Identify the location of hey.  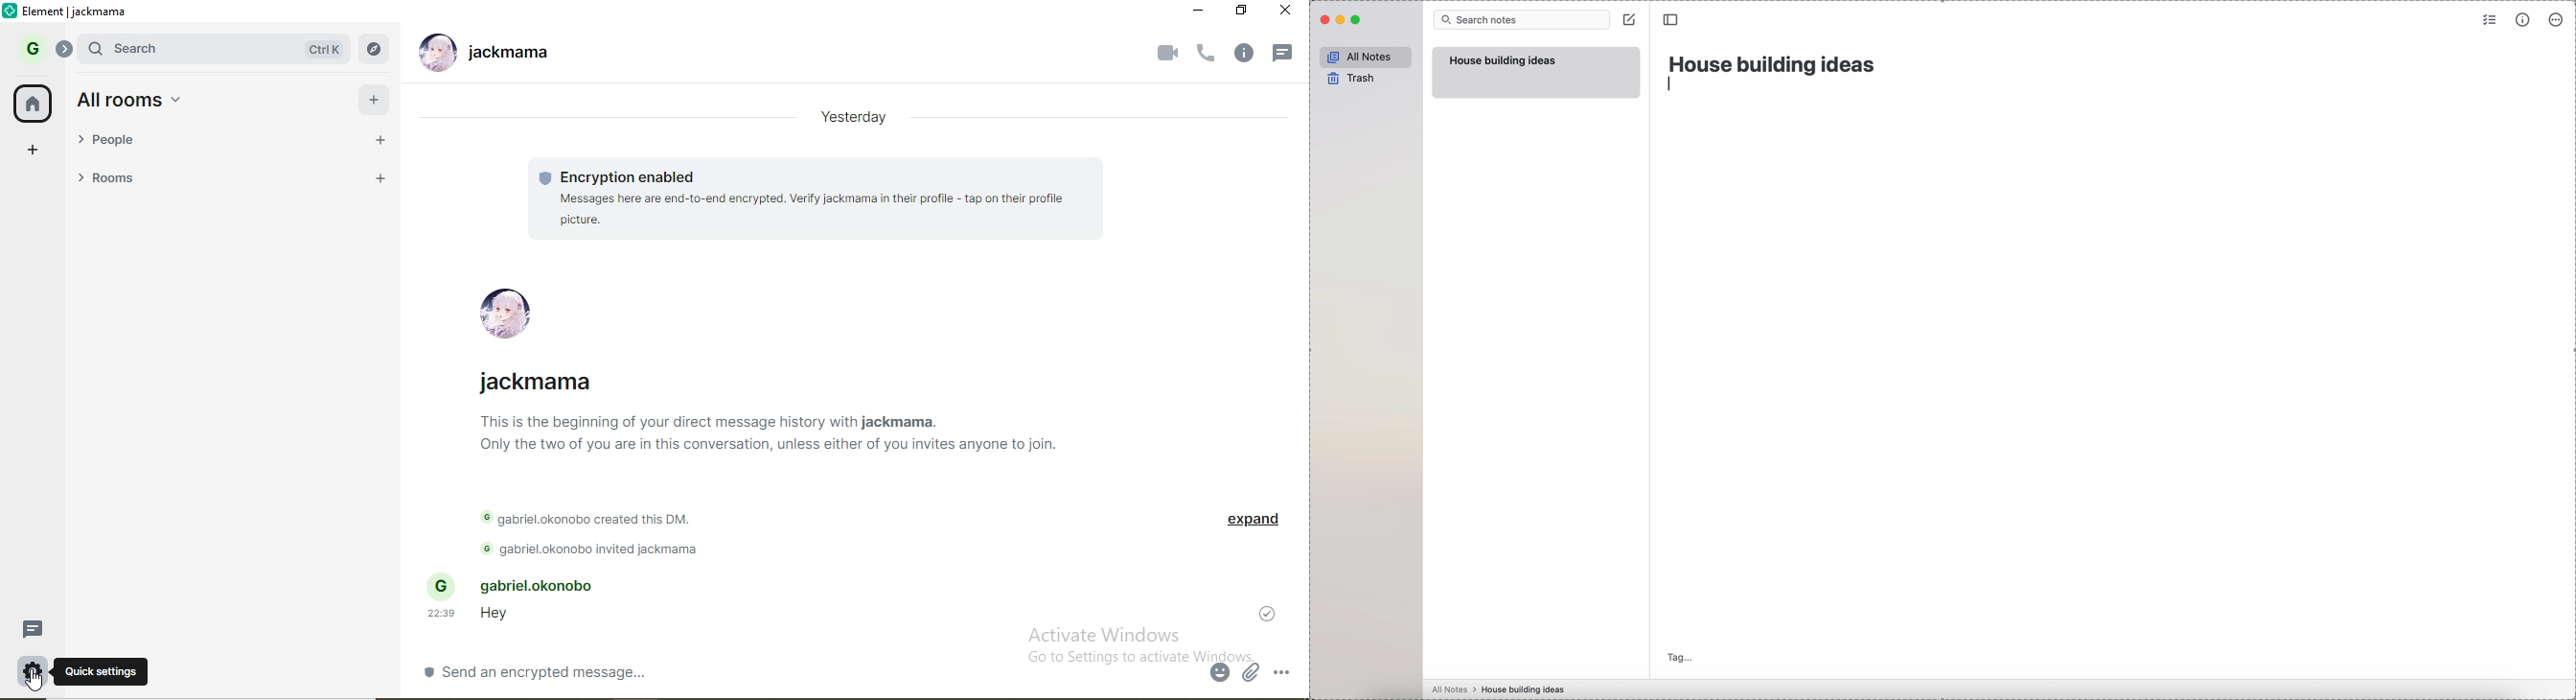
(494, 617).